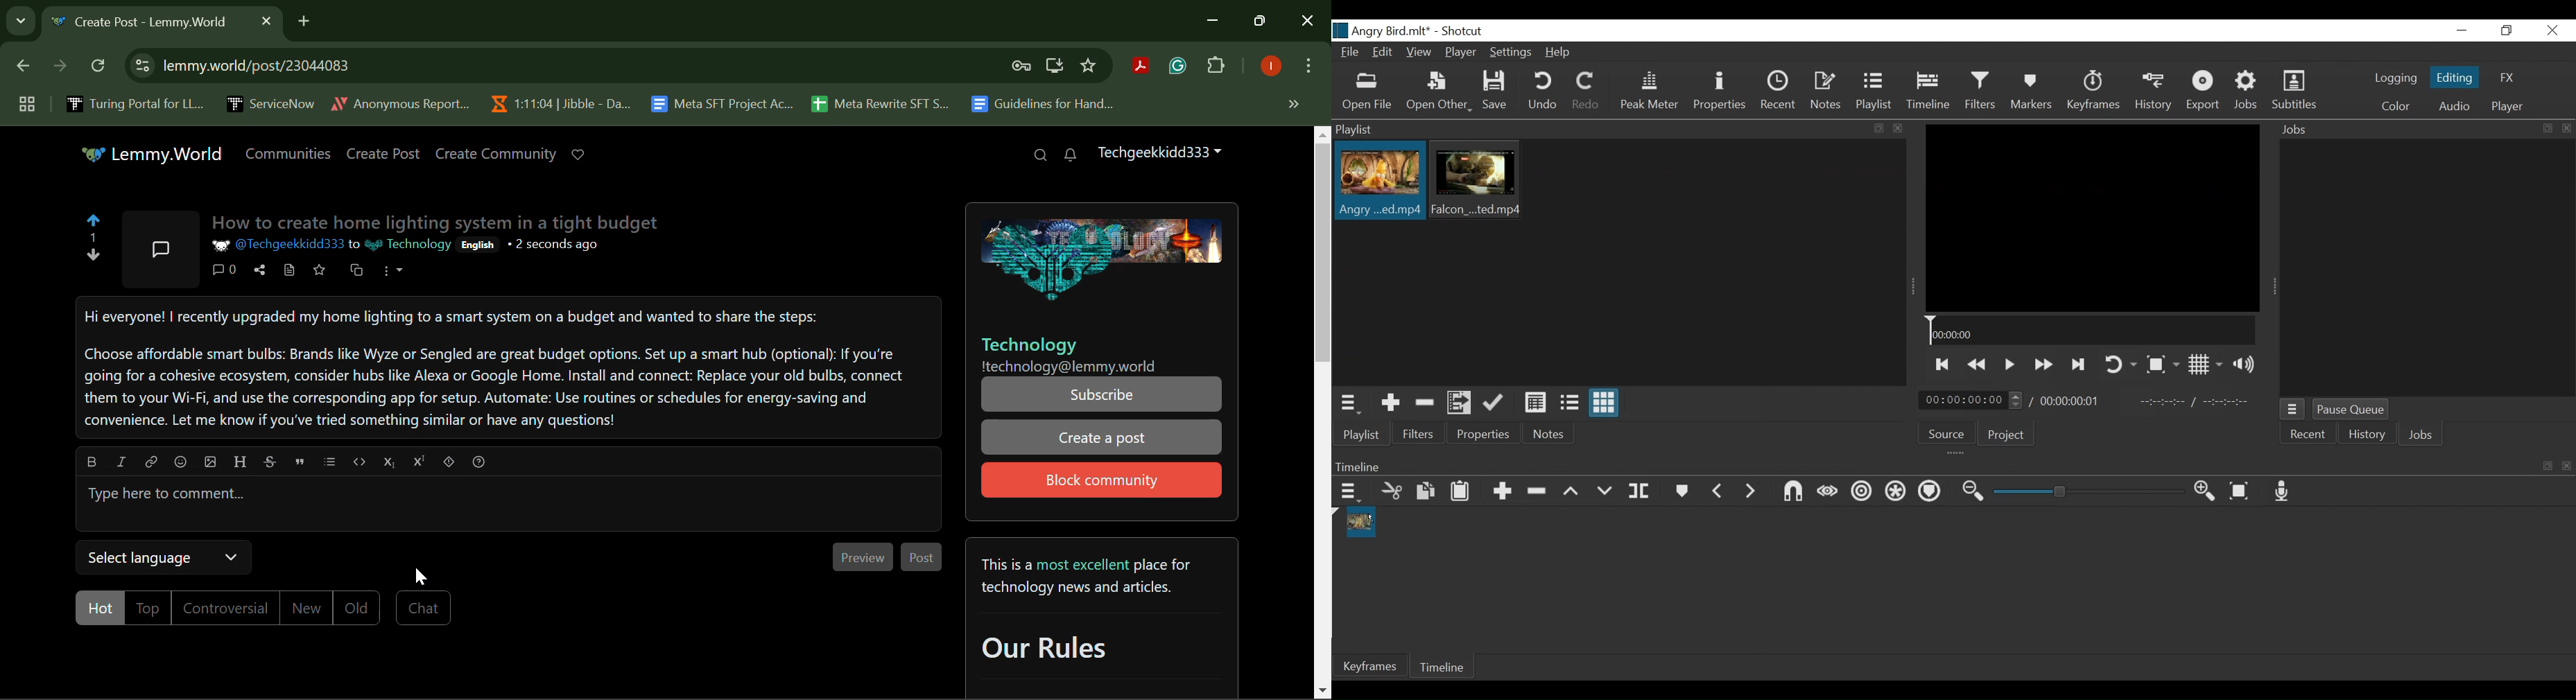 Image resolution: width=2576 pixels, height=700 pixels. What do you see at coordinates (421, 462) in the screenshot?
I see `superscript` at bounding box center [421, 462].